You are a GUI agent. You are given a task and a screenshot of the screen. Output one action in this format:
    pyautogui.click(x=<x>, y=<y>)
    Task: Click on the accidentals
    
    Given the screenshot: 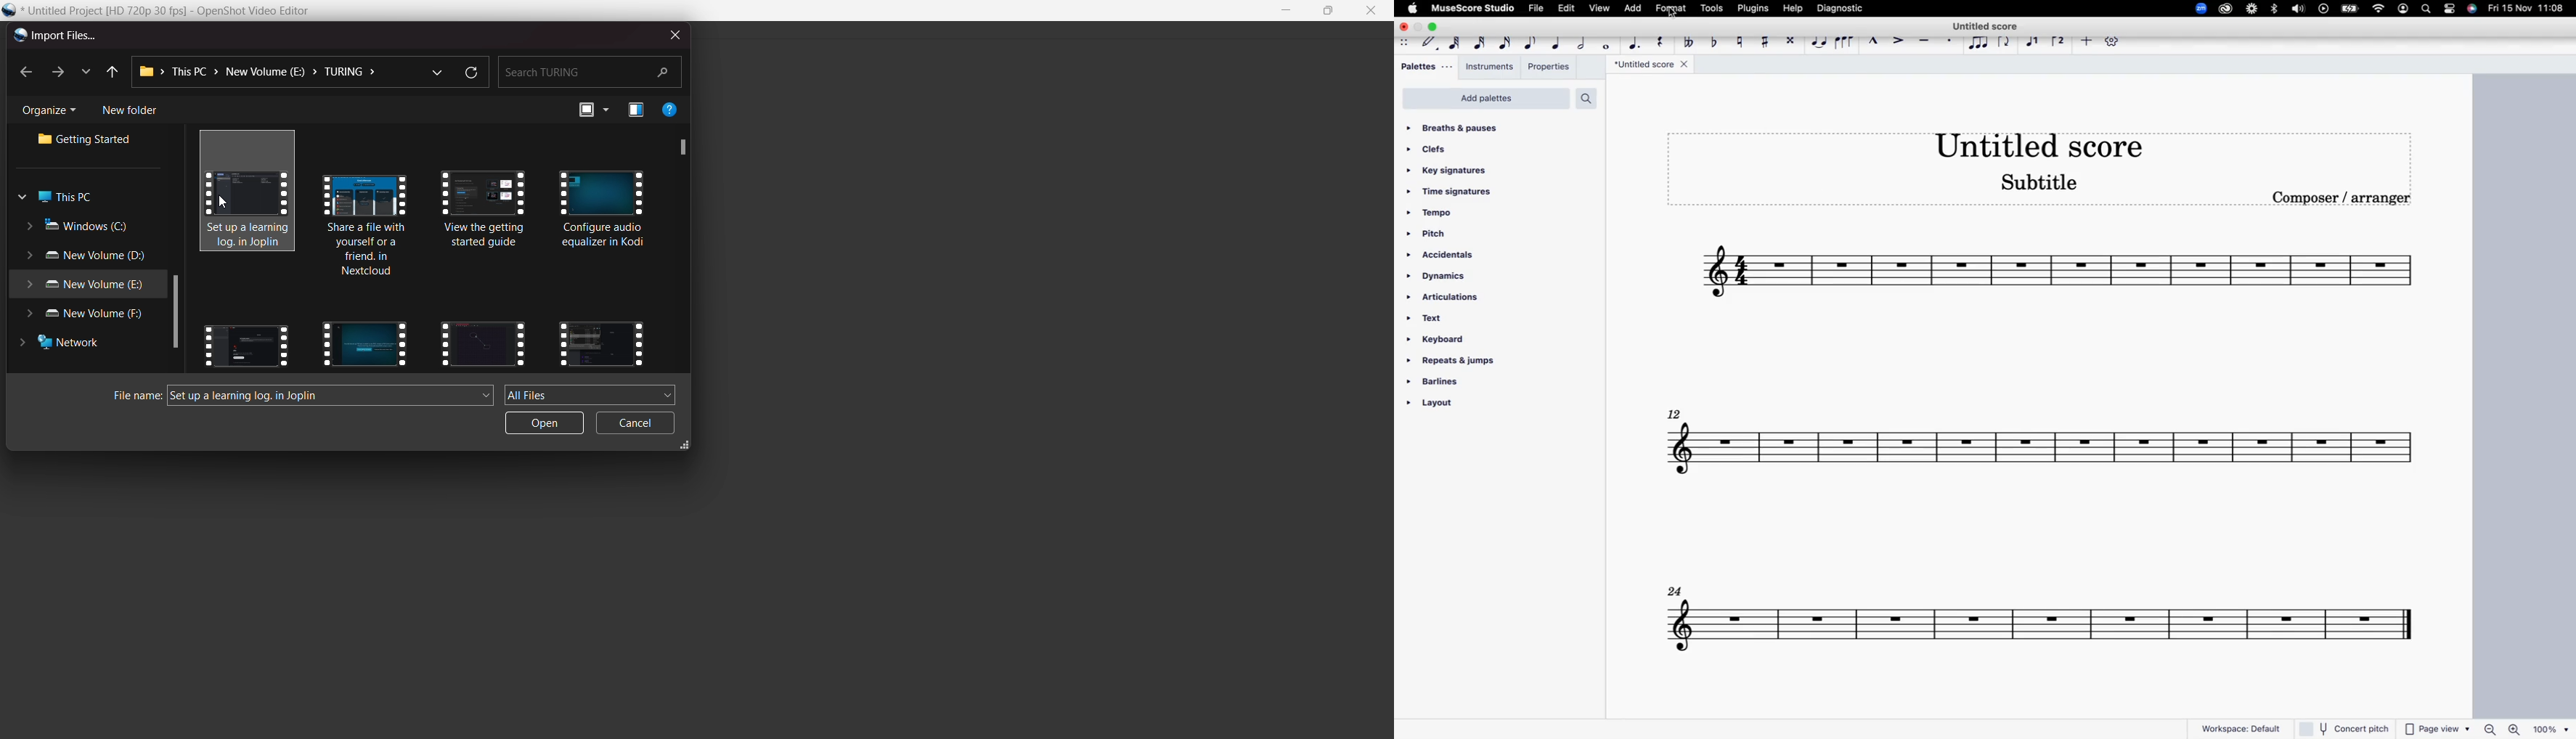 What is the action you would take?
    pyautogui.click(x=1441, y=255)
    